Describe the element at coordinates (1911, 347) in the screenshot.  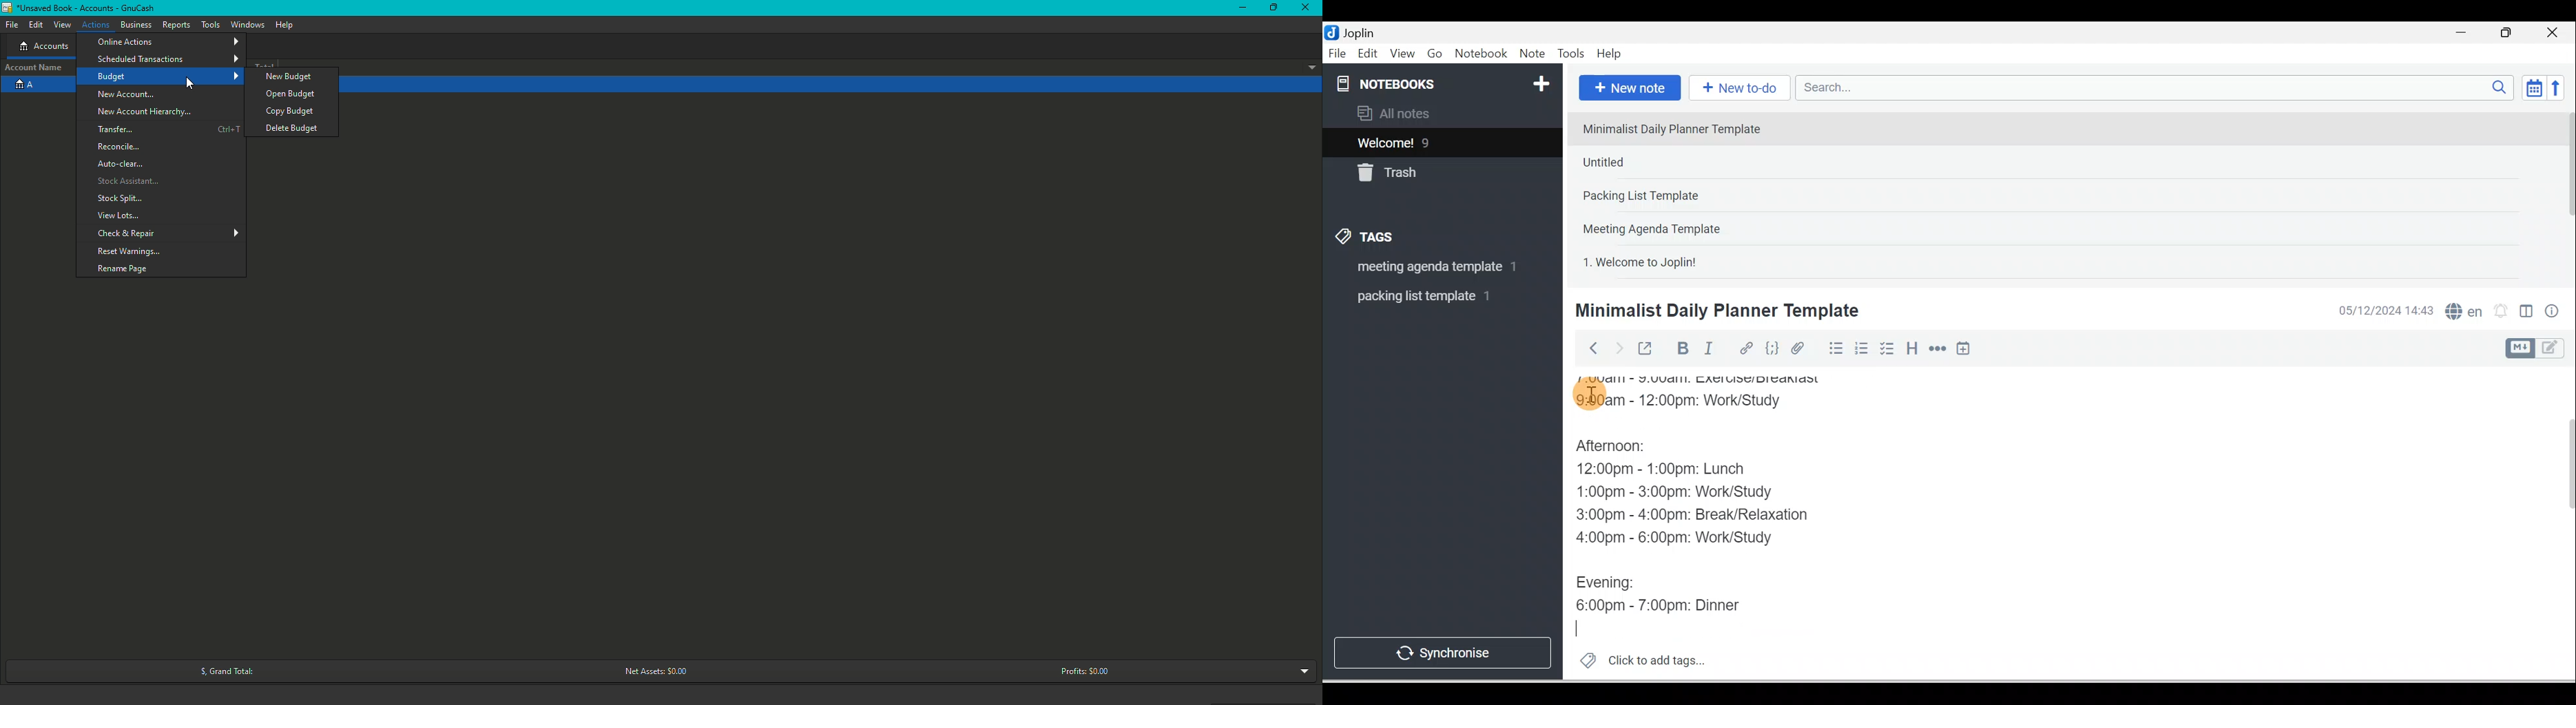
I see `Heading` at that location.